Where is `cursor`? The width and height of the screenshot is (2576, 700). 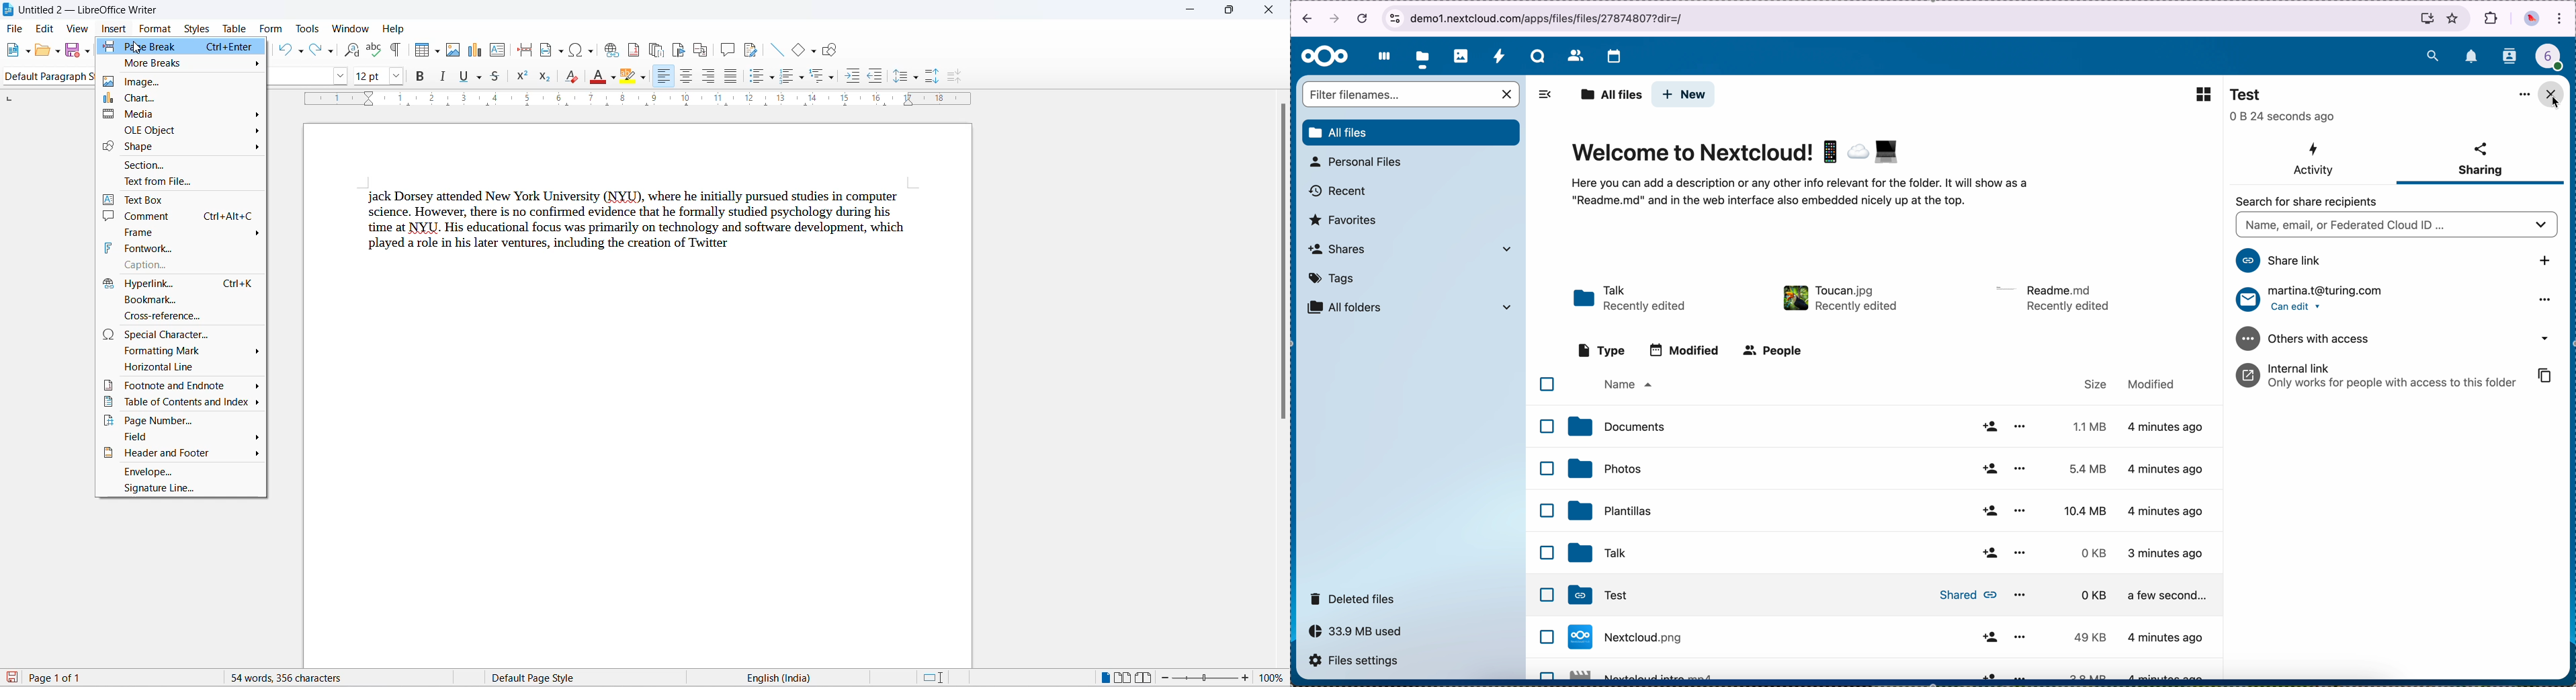
cursor is located at coordinates (135, 46).